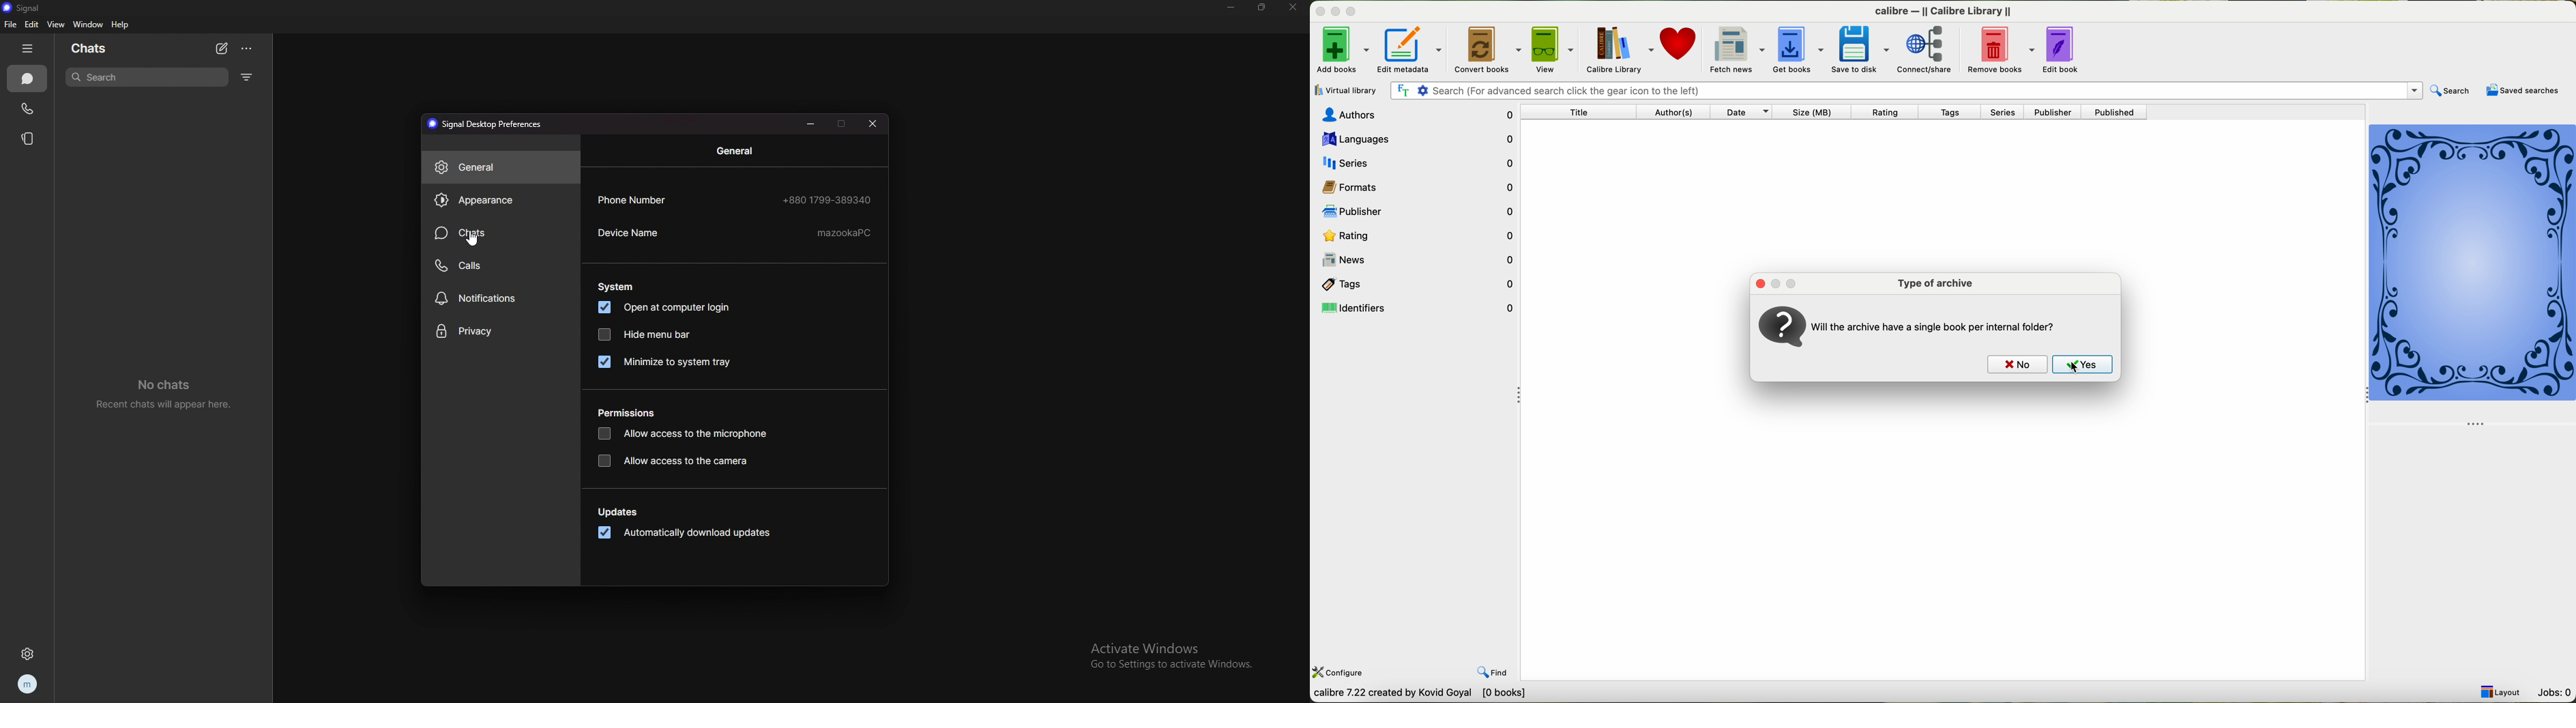  I want to click on maximize, so click(1795, 282).